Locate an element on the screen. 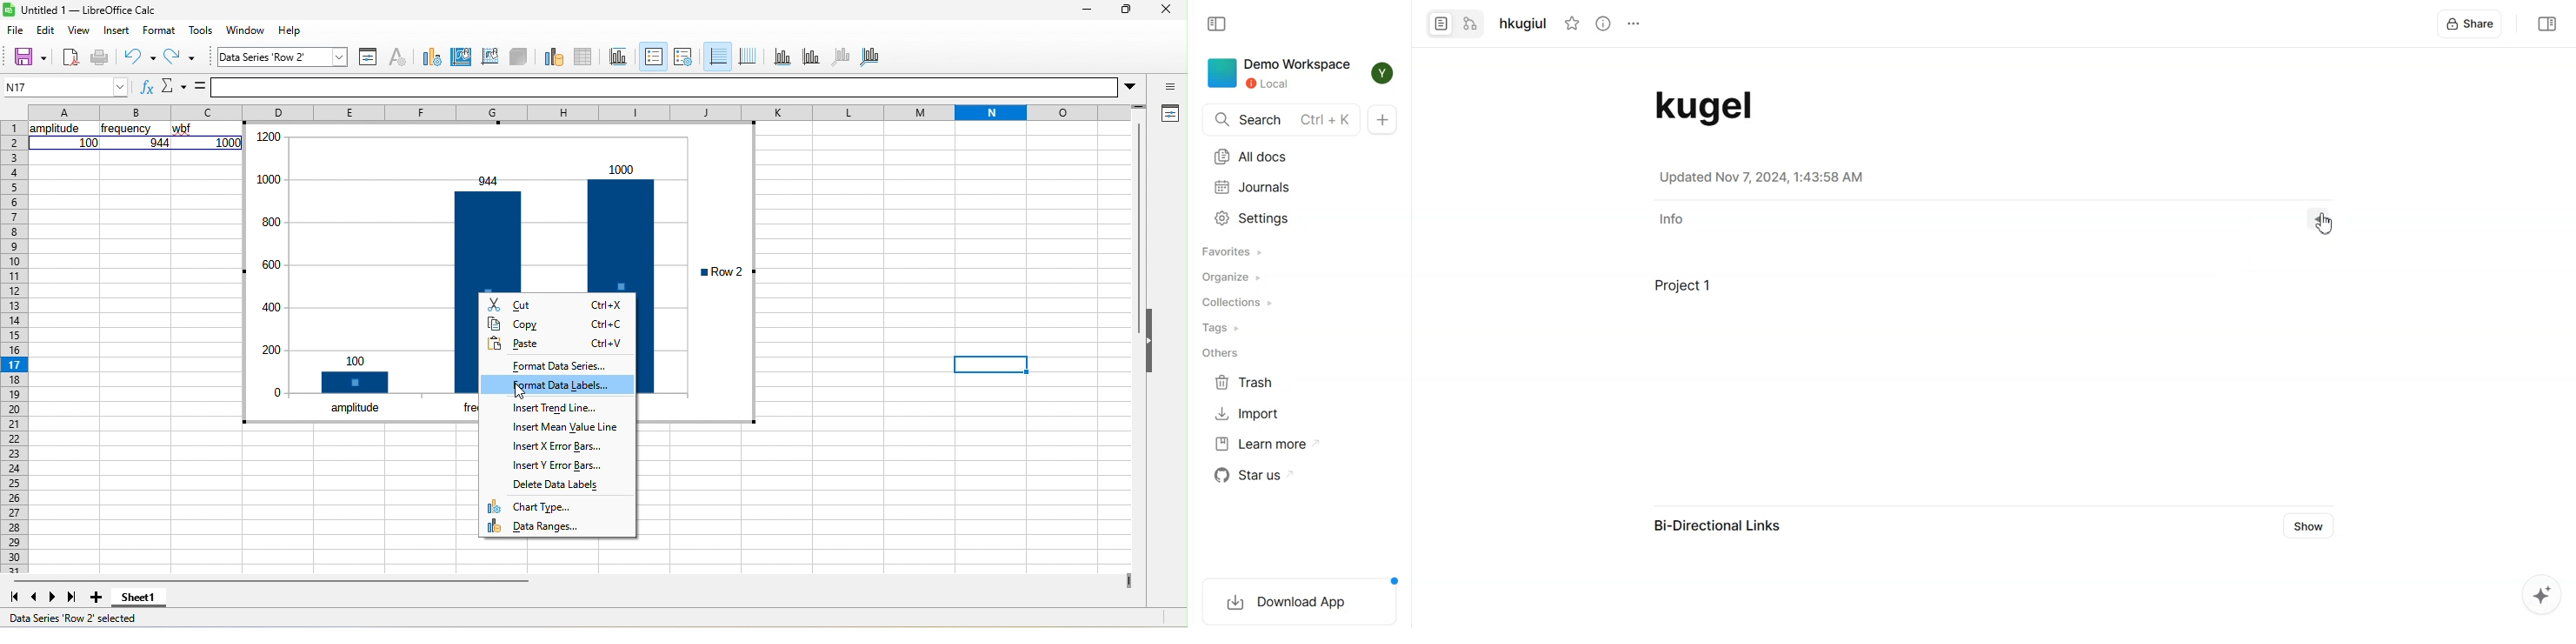 The height and width of the screenshot is (644, 2576). chart area is located at coordinates (459, 57).